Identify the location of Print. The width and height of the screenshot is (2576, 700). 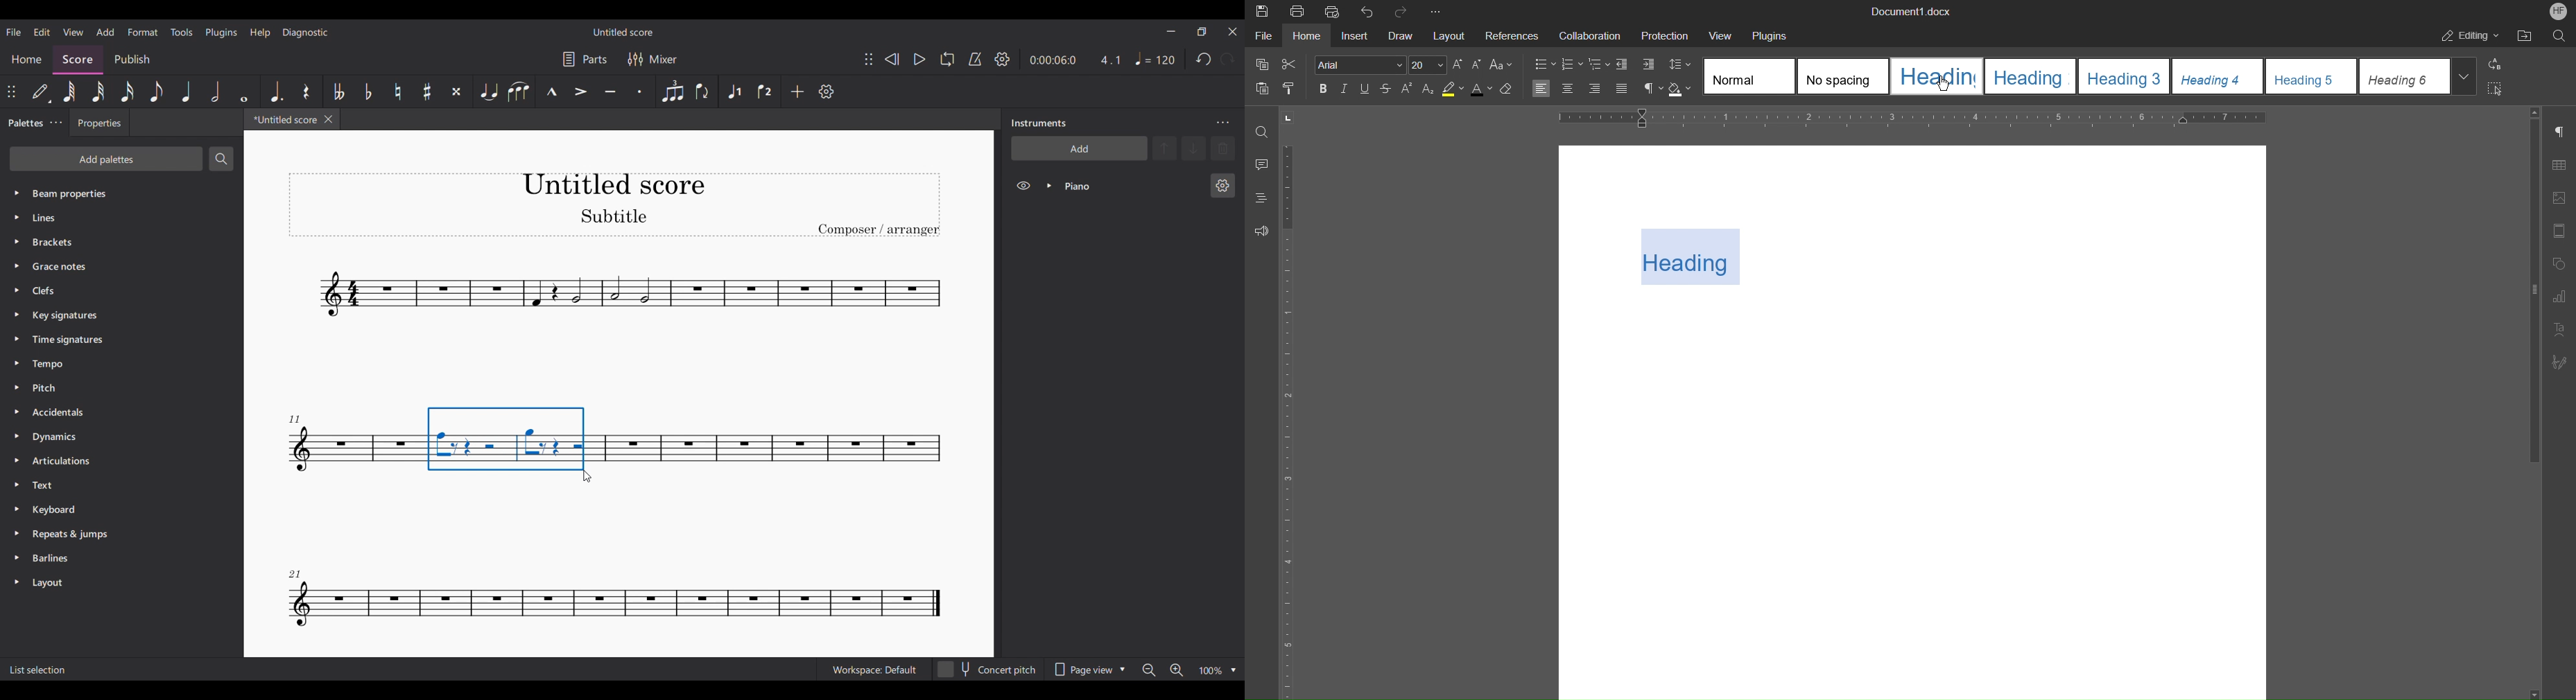
(1301, 13).